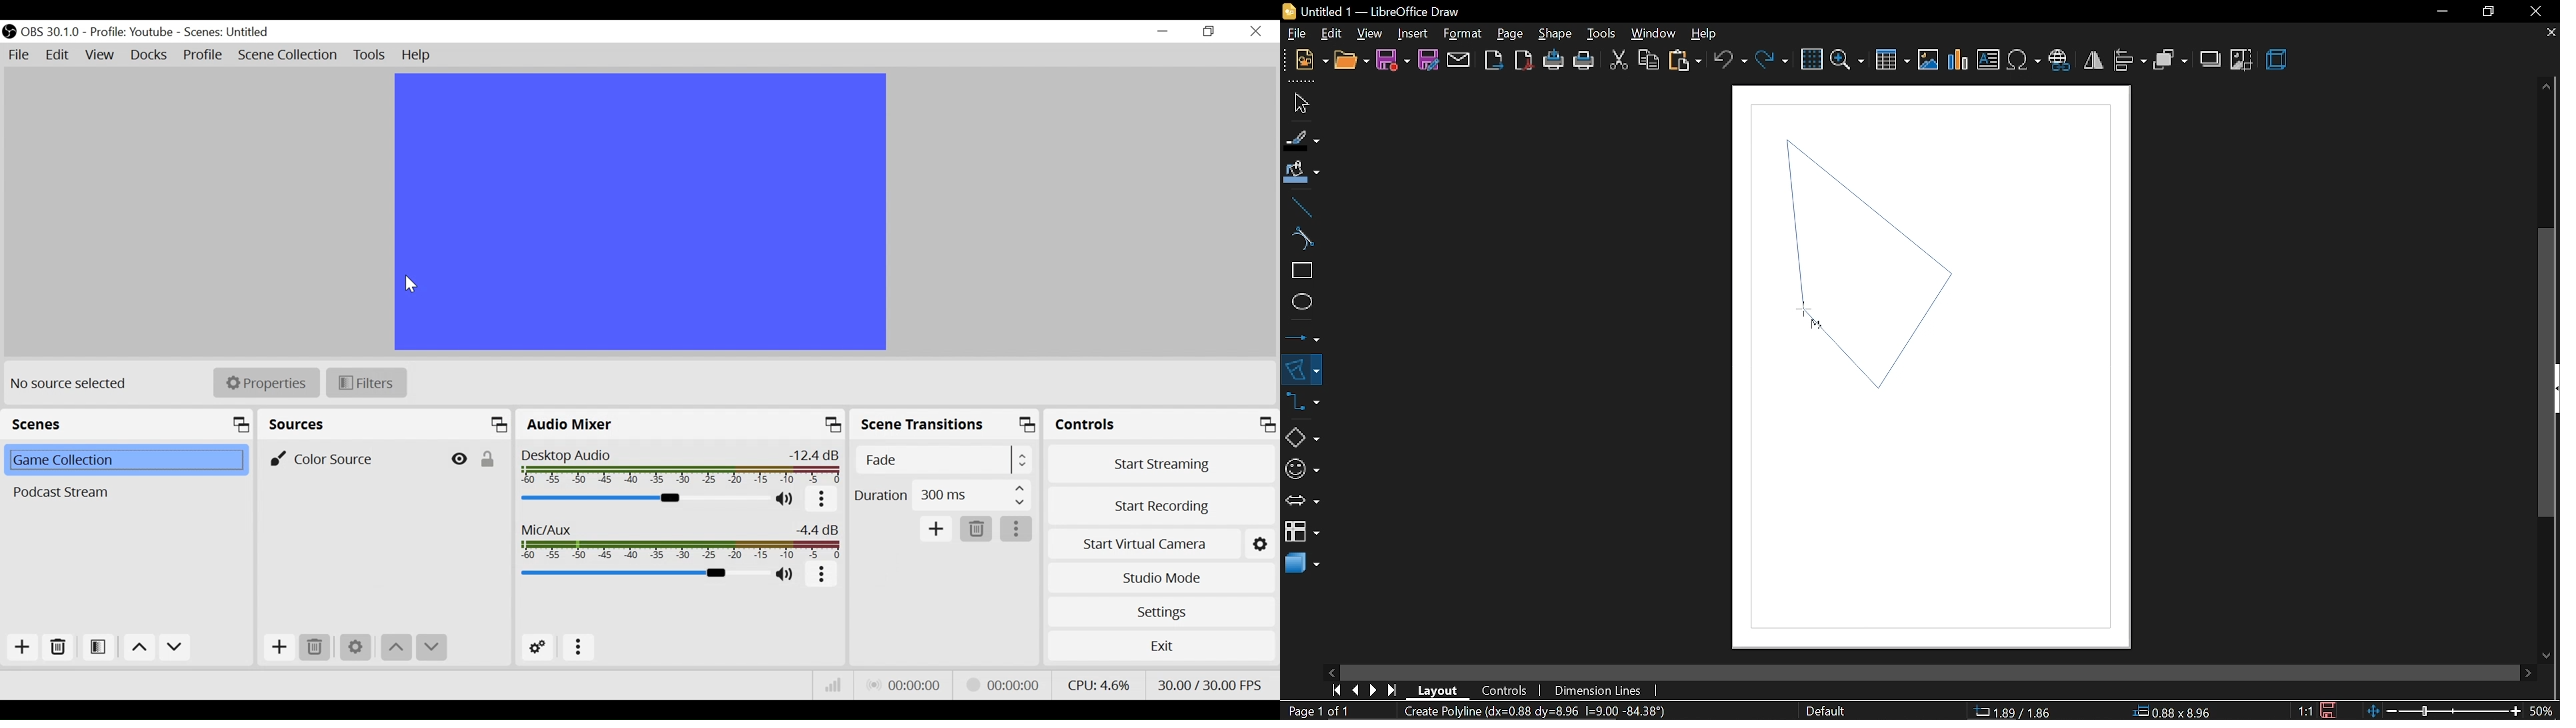  Describe the element at coordinates (1299, 172) in the screenshot. I see `fill color` at that location.